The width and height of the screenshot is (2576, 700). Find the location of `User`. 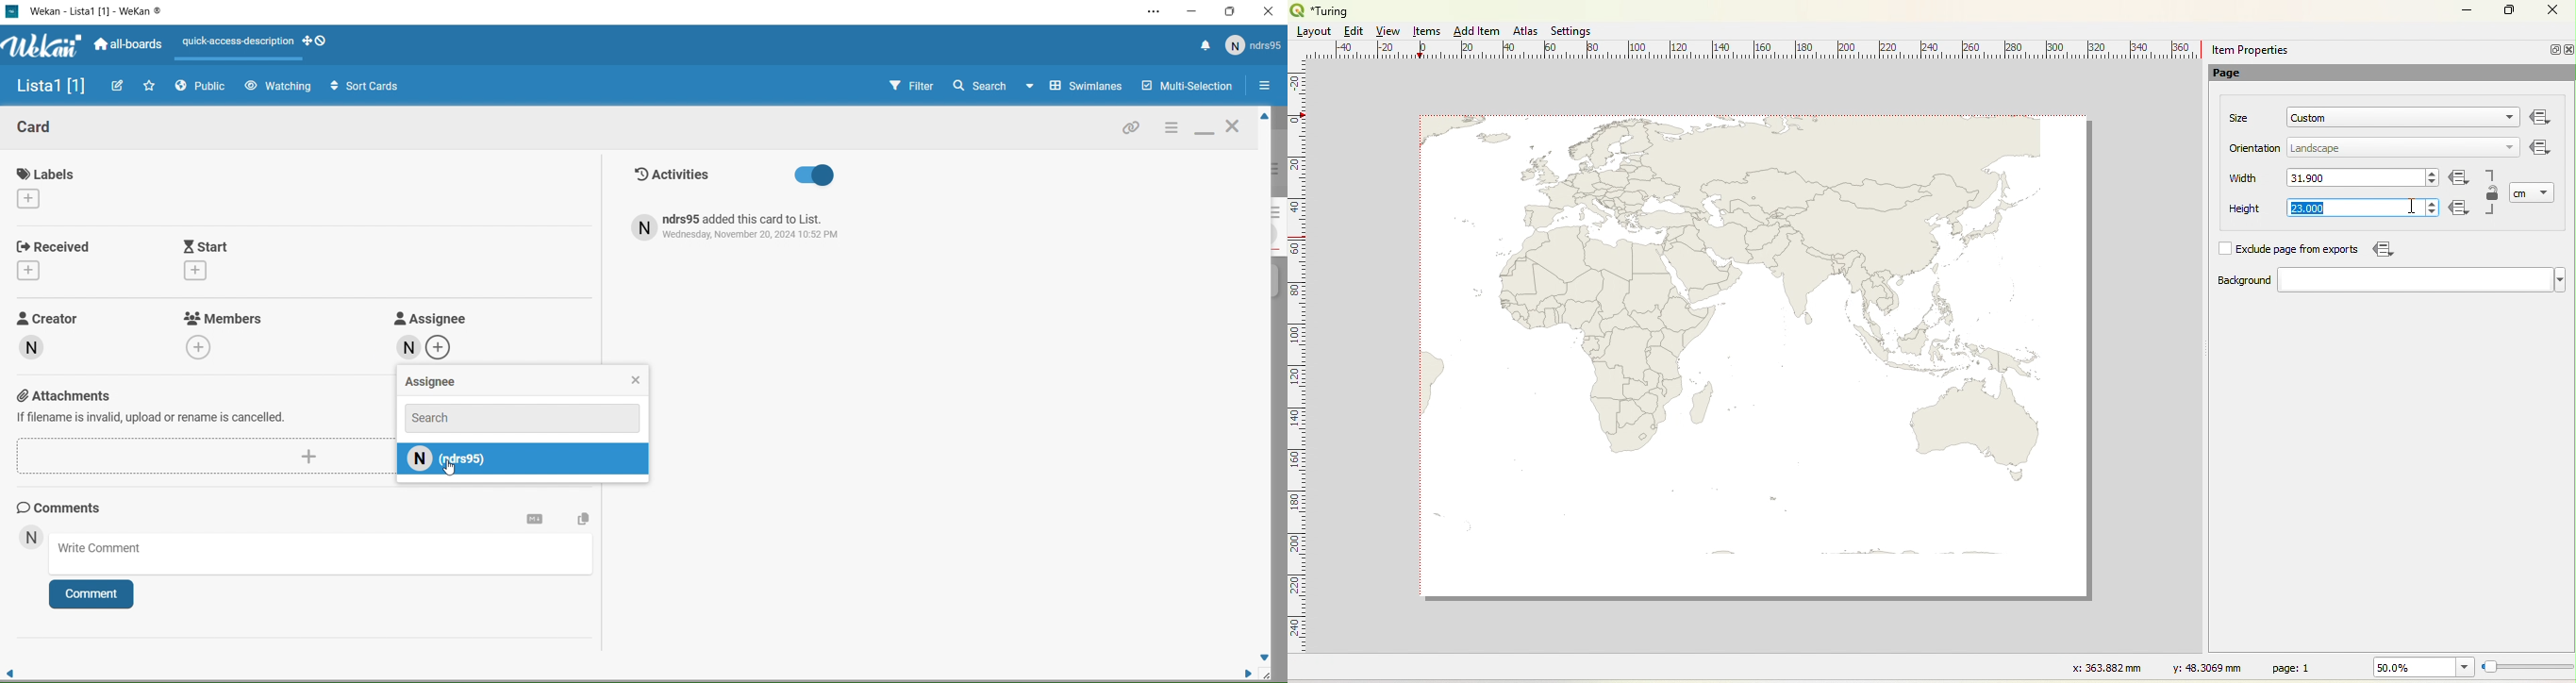

User is located at coordinates (1254, 46).